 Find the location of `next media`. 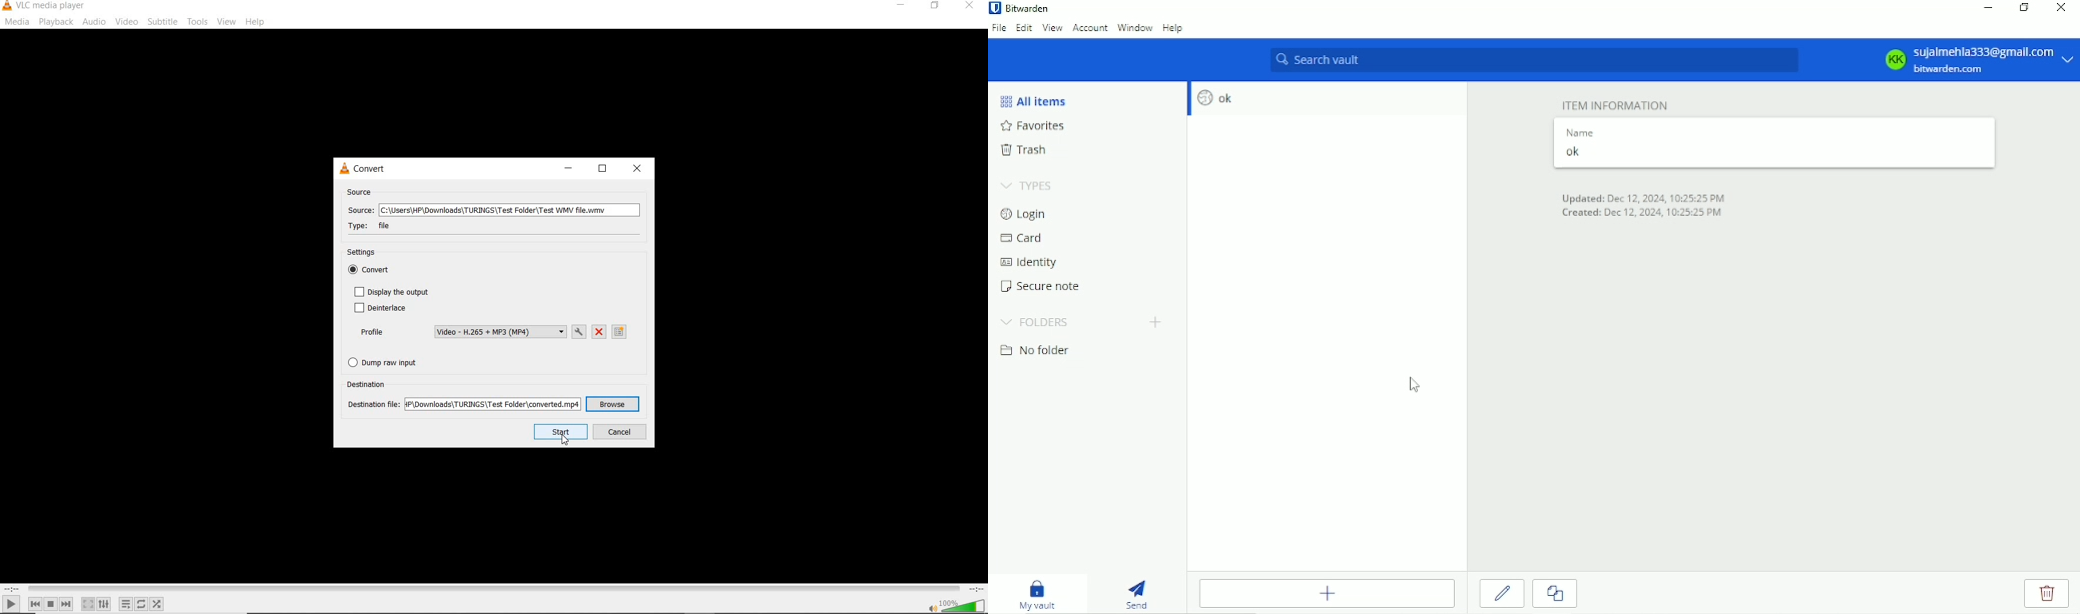

next media is located at coordinates (67, 604).